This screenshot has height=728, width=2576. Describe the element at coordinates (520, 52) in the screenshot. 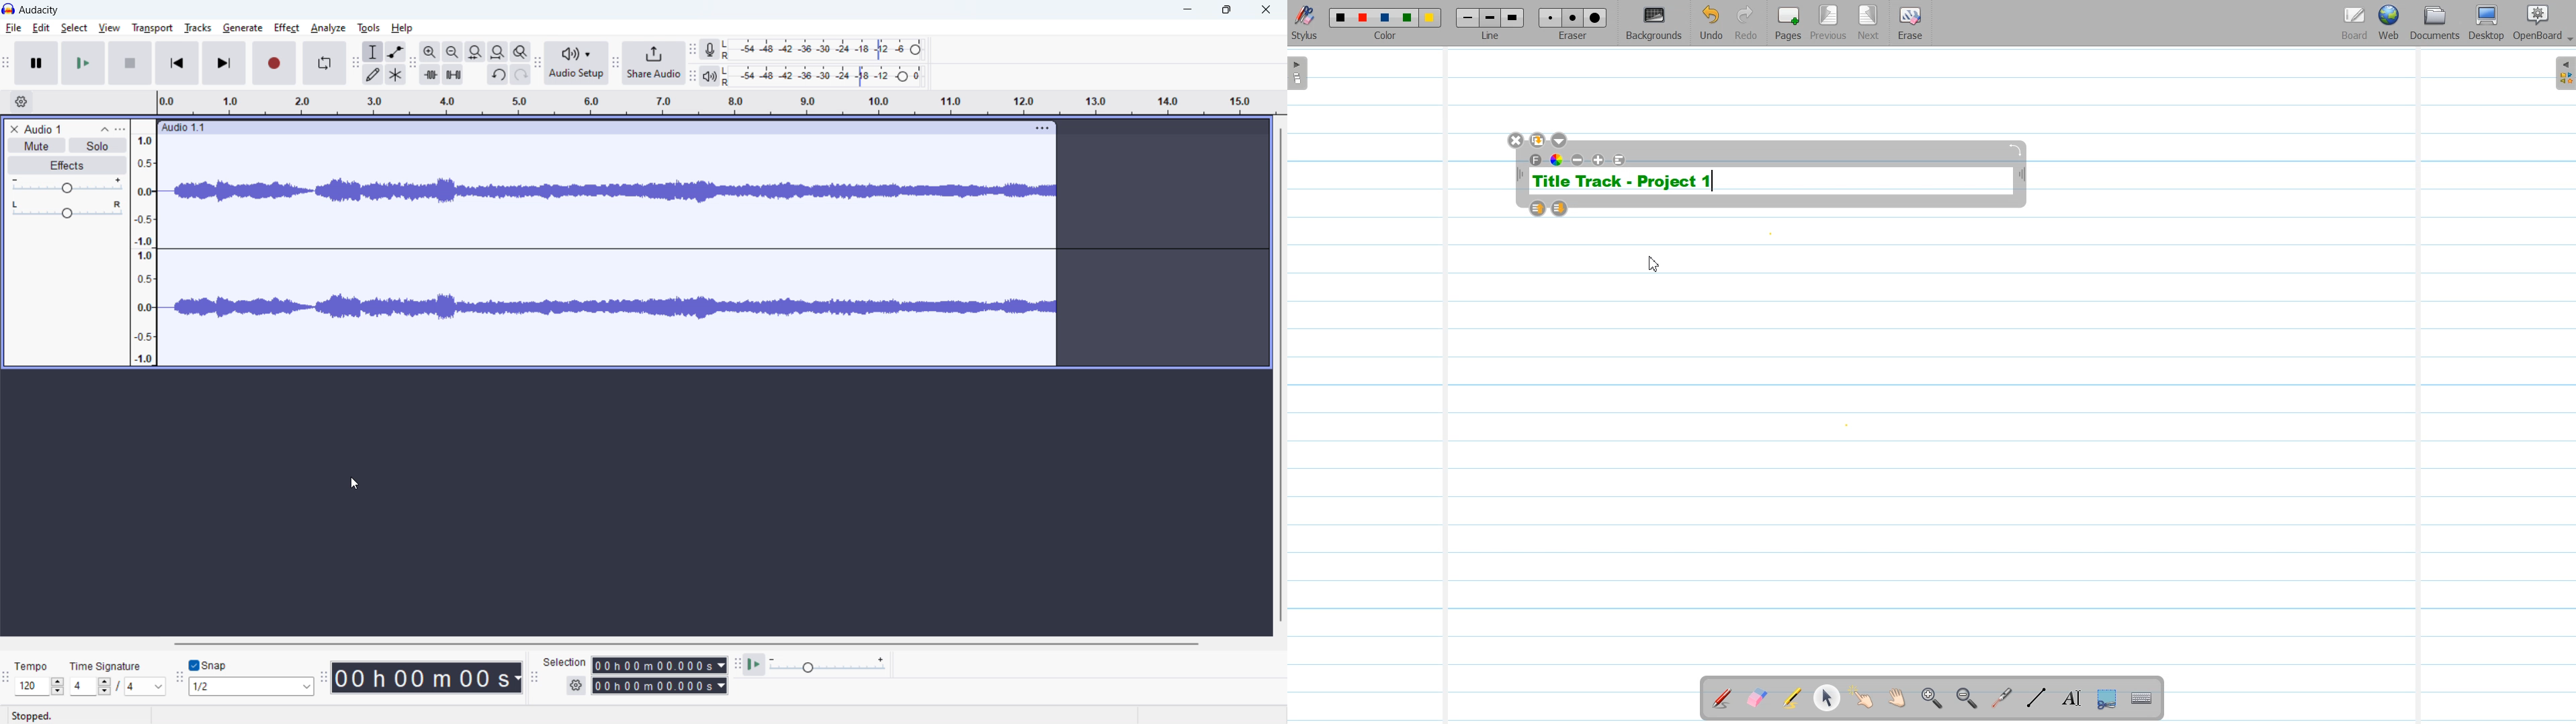

I see `toggle zoom` at that location.